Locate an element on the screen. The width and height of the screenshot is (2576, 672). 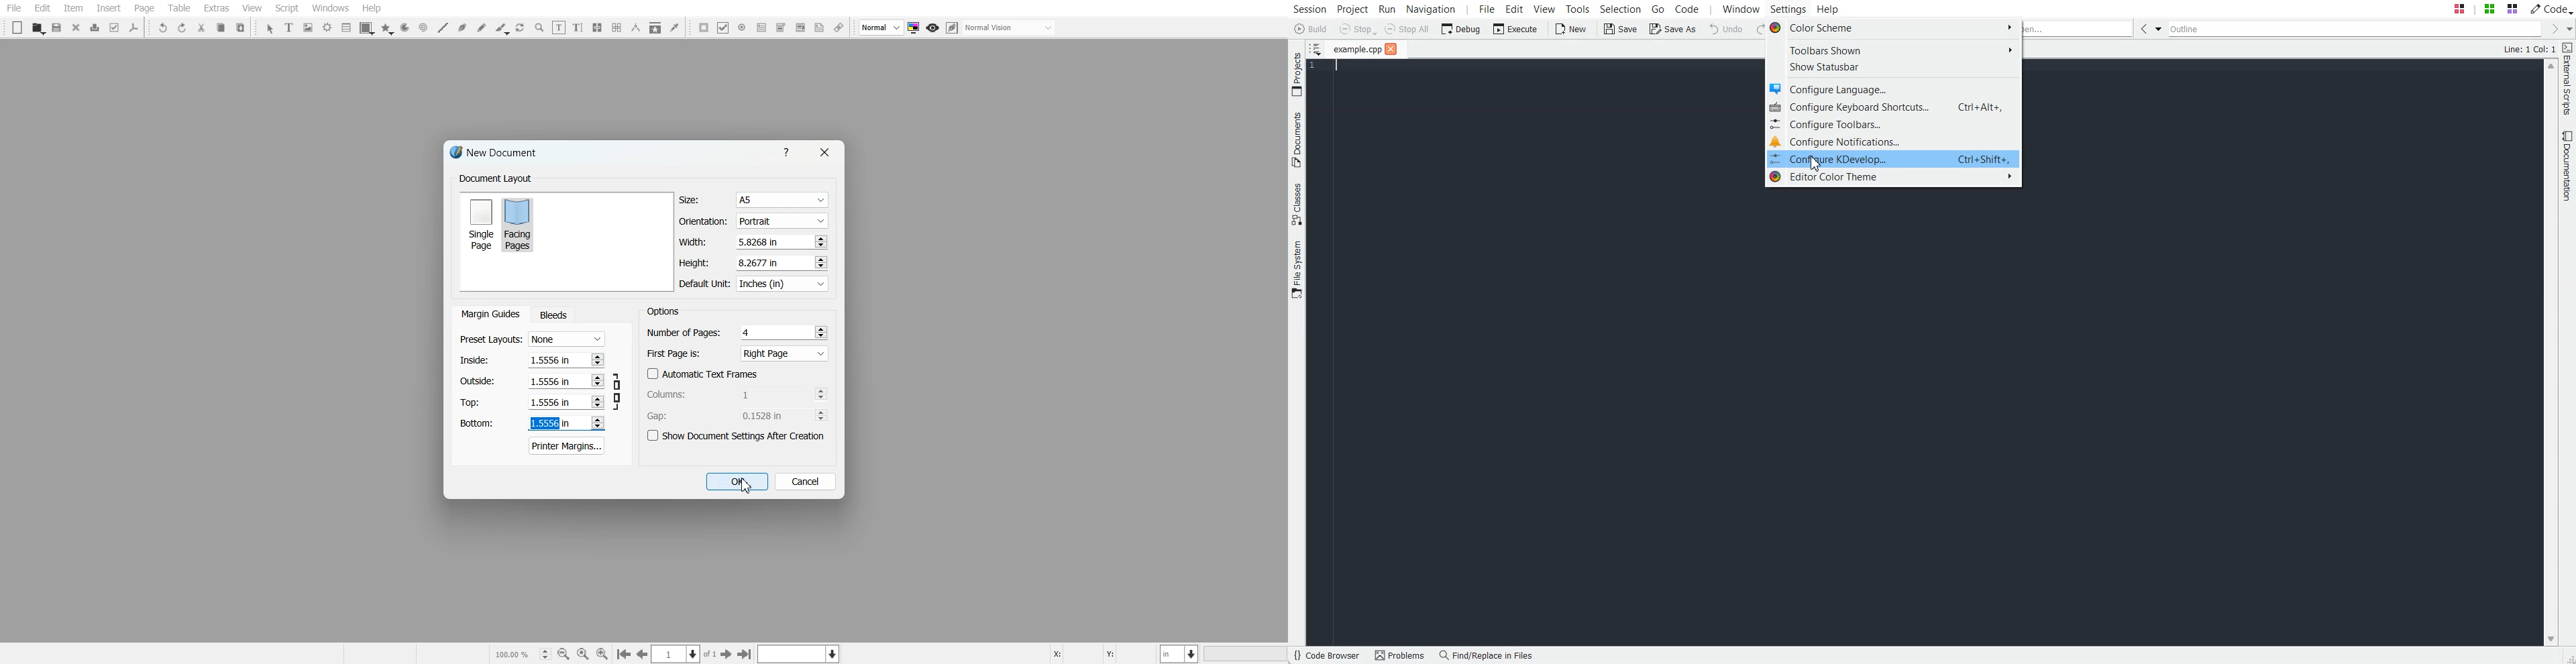
Script is located at coordinates (287, 8).